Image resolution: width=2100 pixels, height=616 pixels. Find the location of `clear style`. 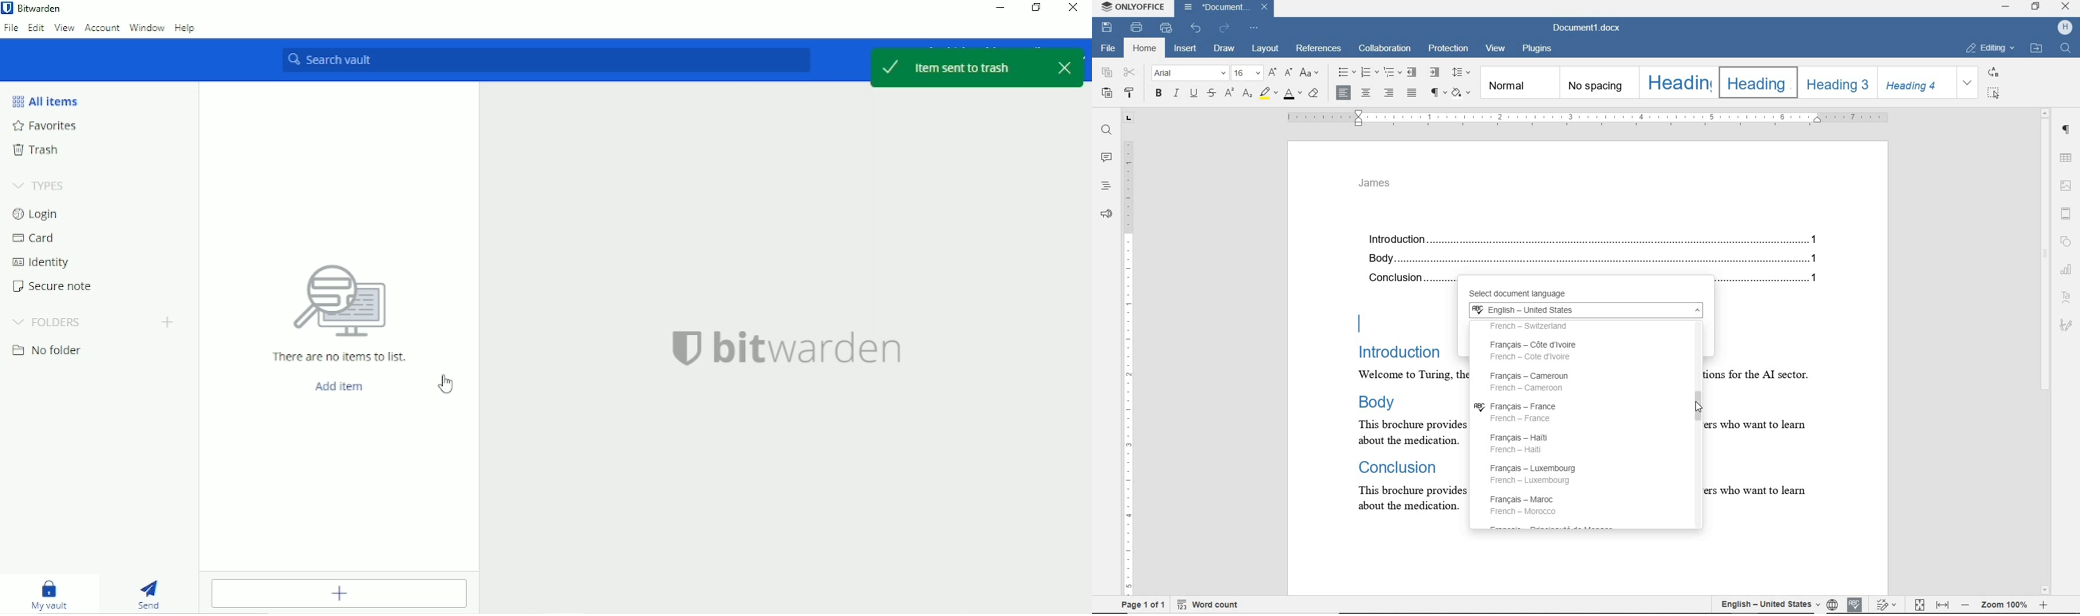

clear style is located at coordinates (1315, 94).